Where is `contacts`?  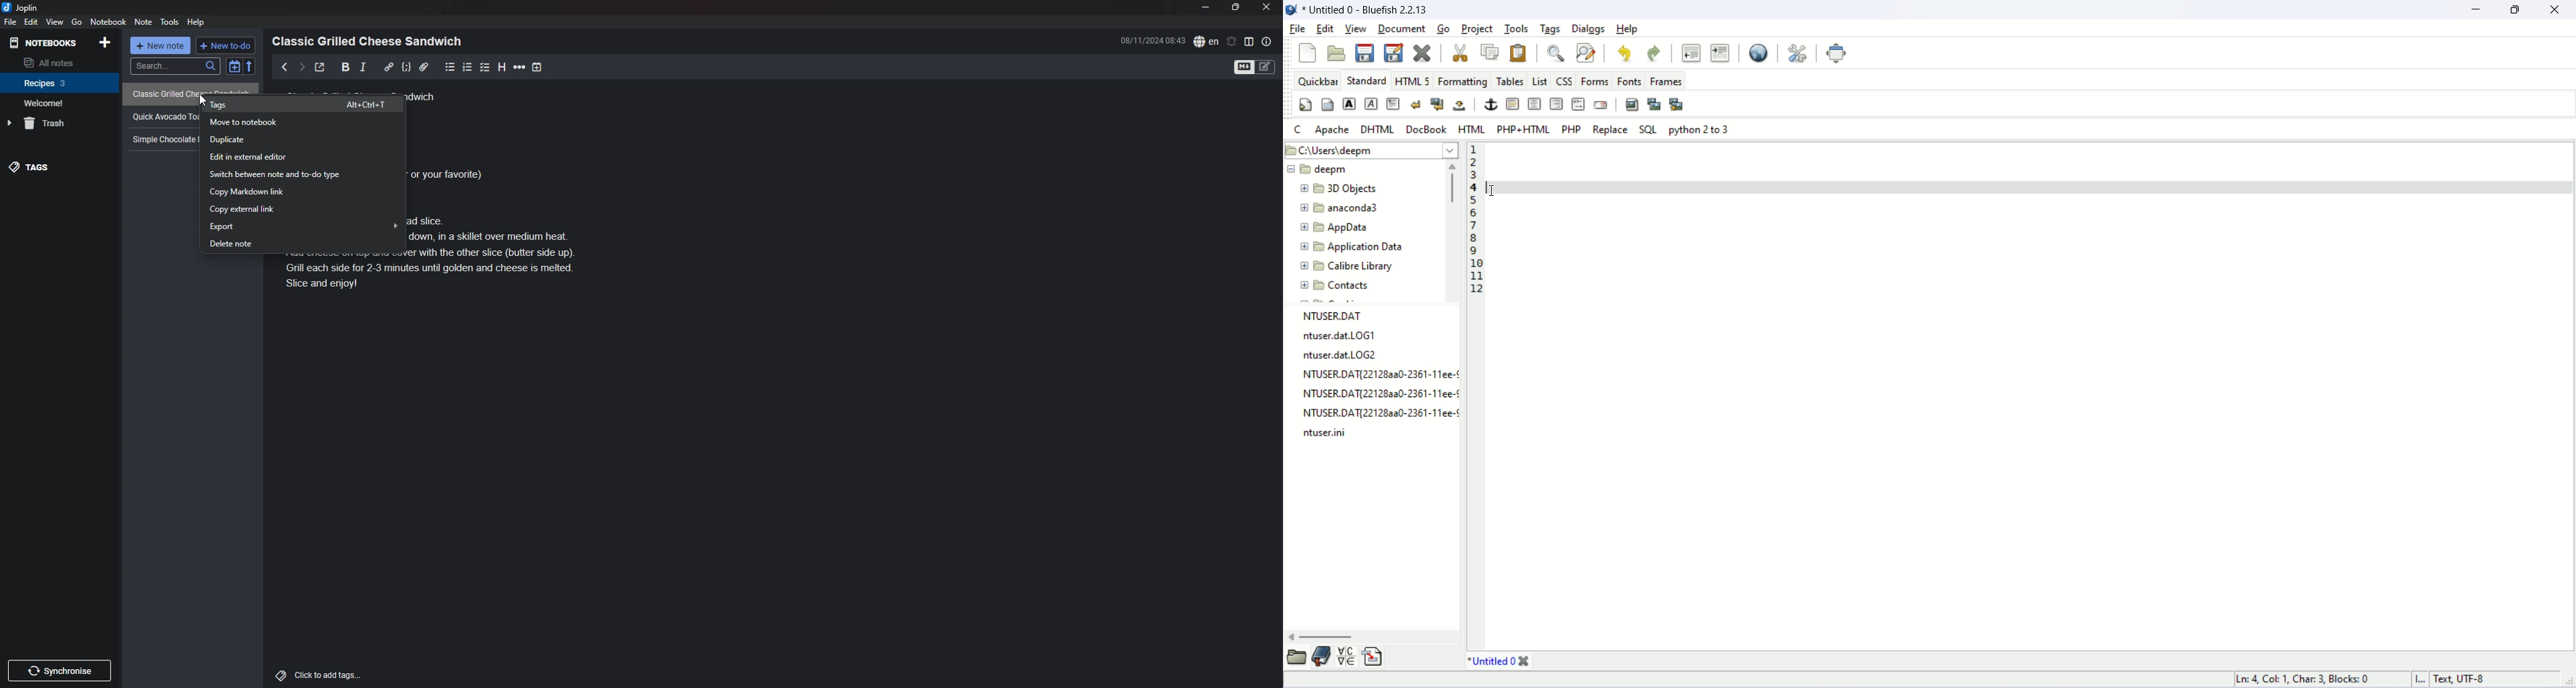
contacts is located at coordinates (1364, 288).